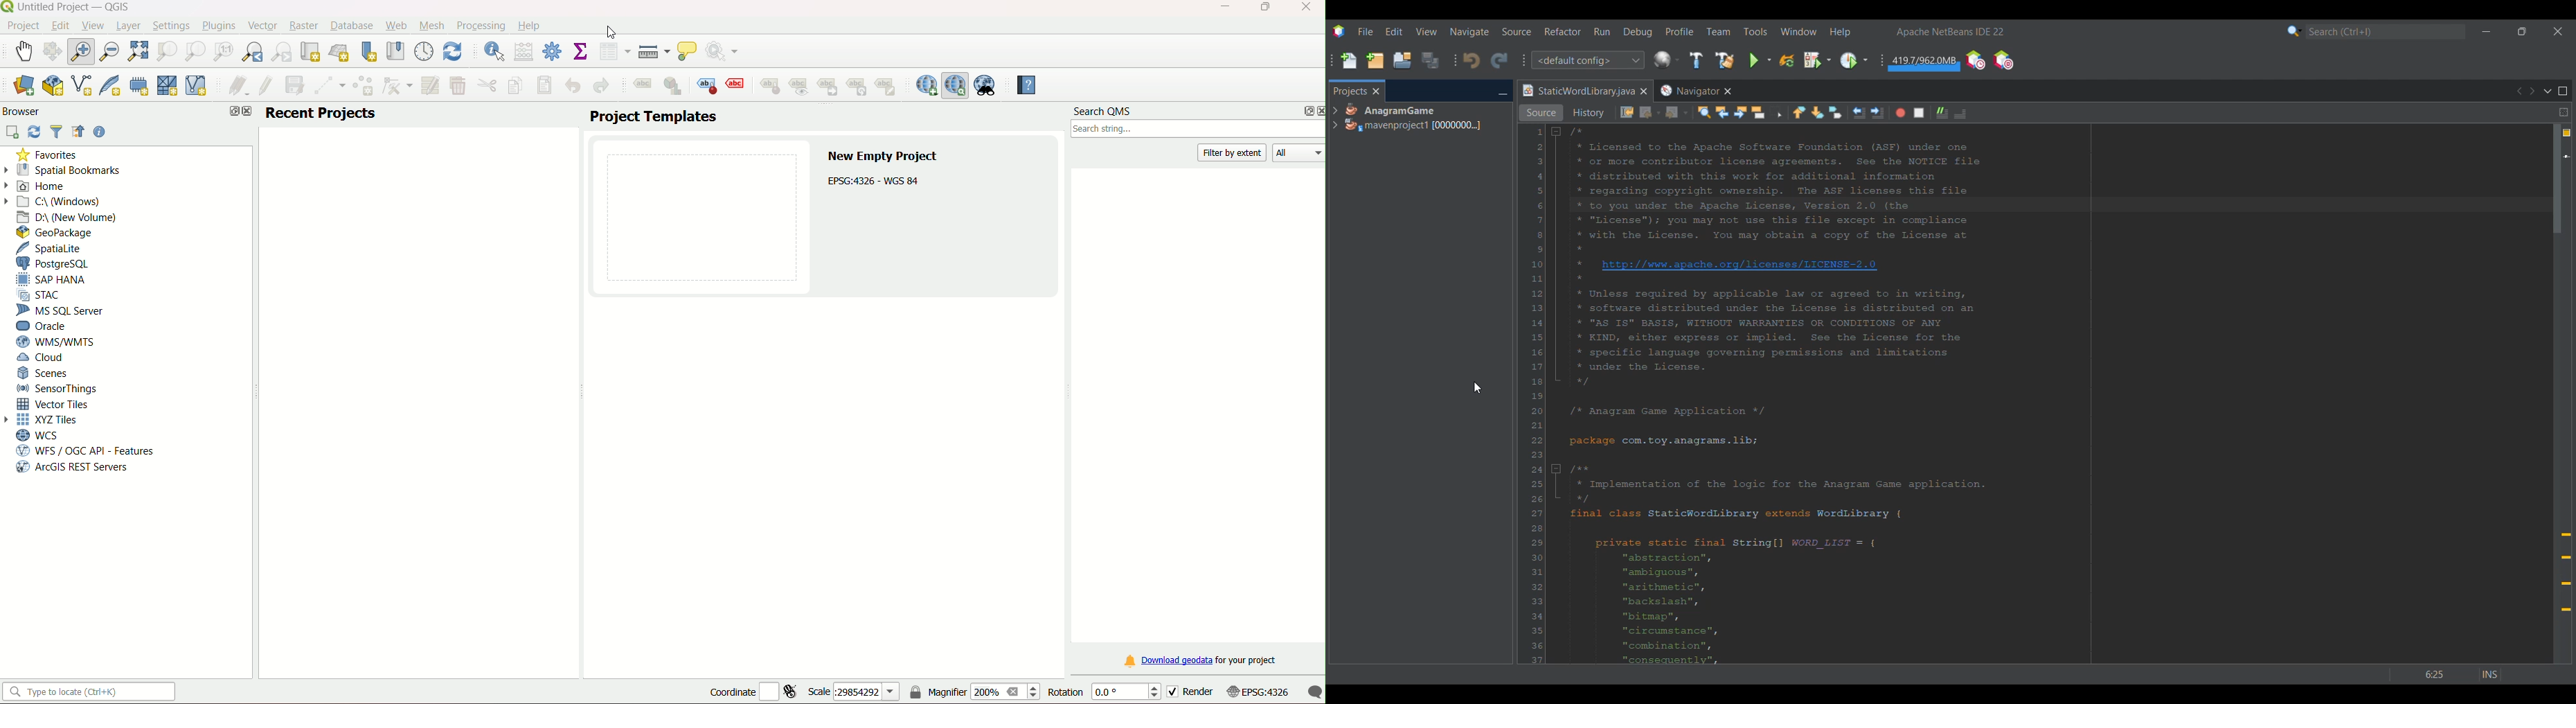  Describe the element at coordinates (49, 155) in the screenshot. I see `favourites` at that location.